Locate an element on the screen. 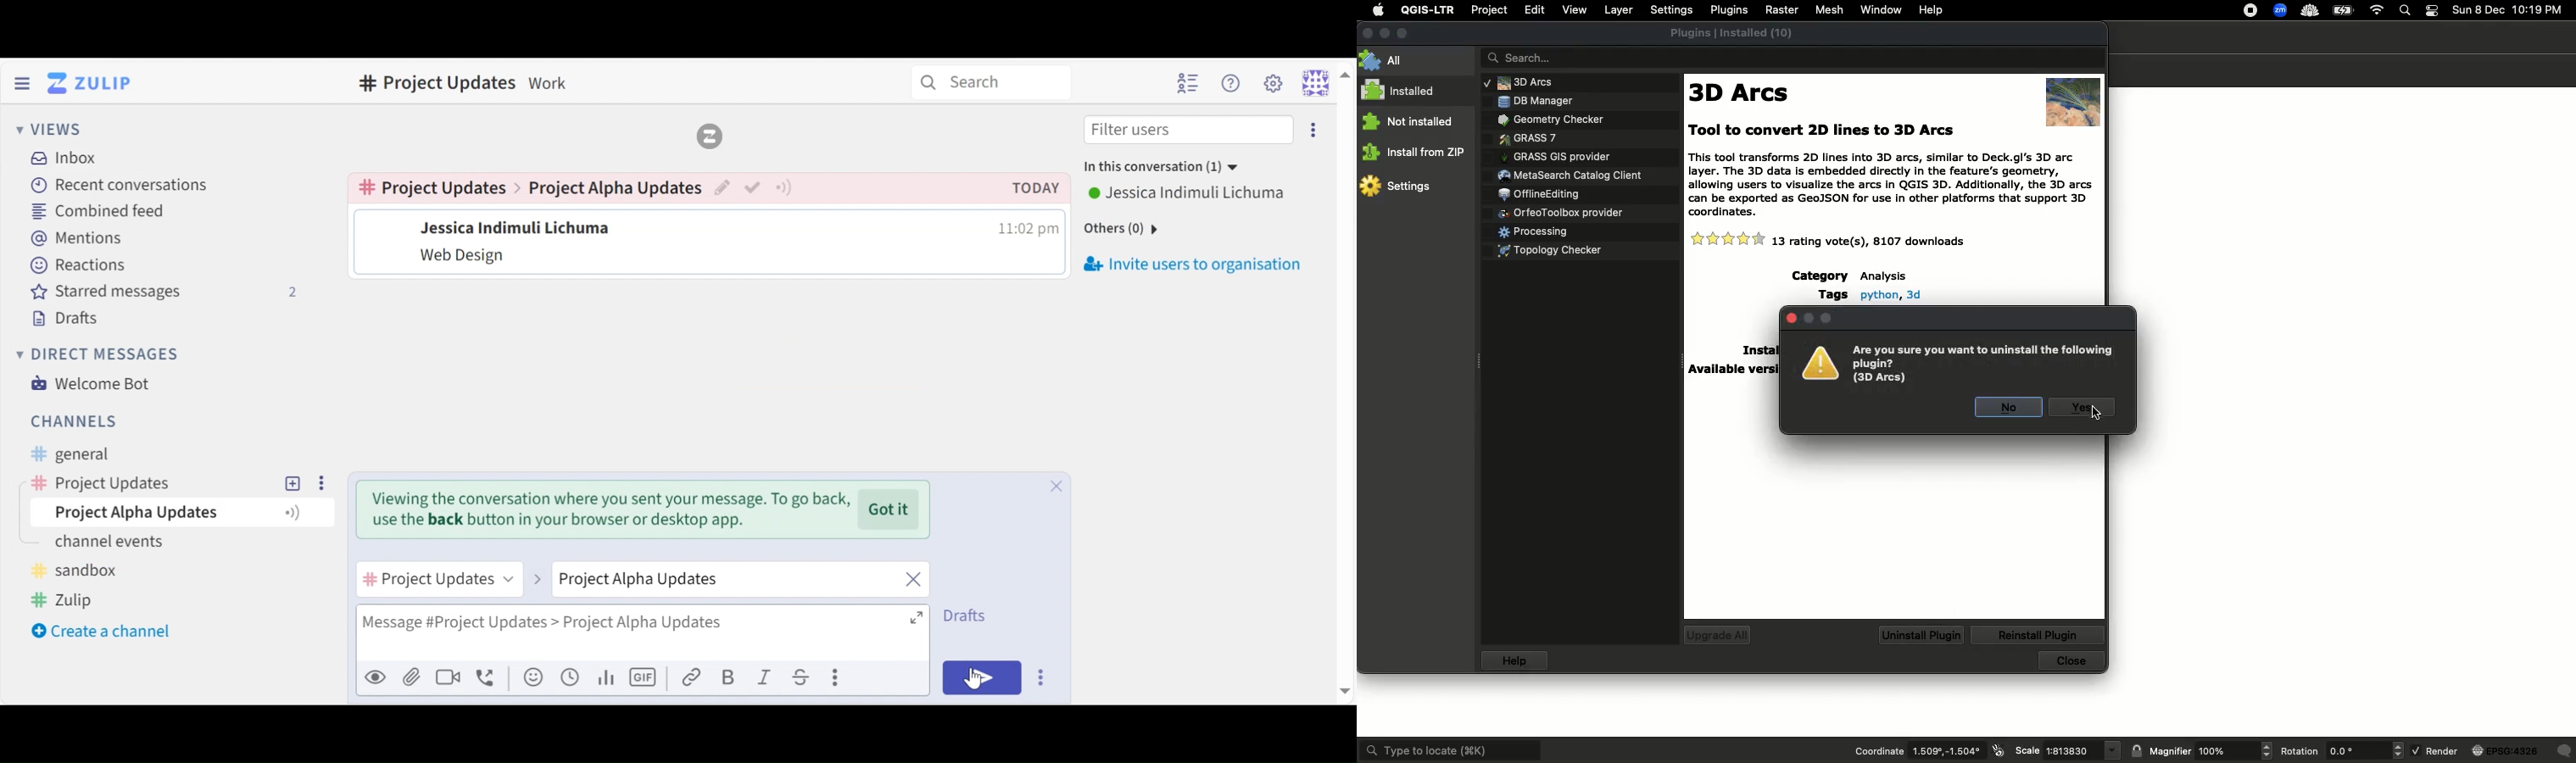 The image size is (2576, 784). Participants is located at coordinates (1159, 167).